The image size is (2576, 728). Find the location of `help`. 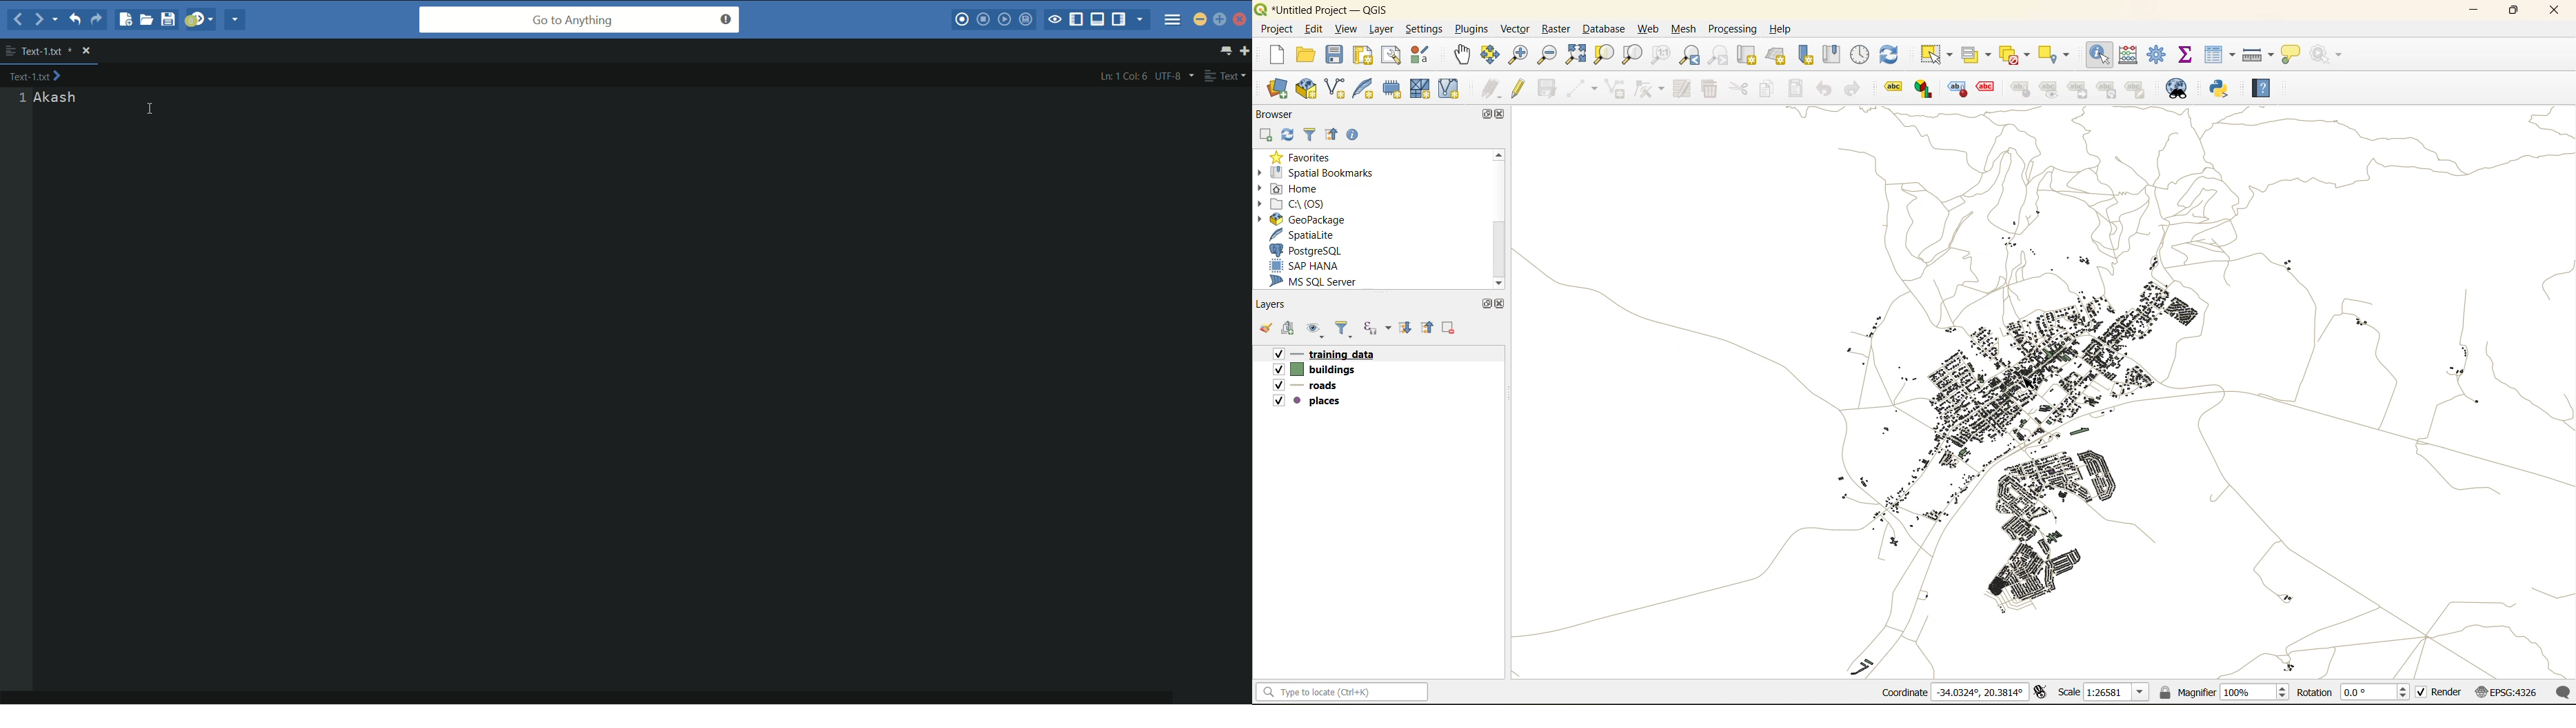

help is located at coordinates (1786, 29).